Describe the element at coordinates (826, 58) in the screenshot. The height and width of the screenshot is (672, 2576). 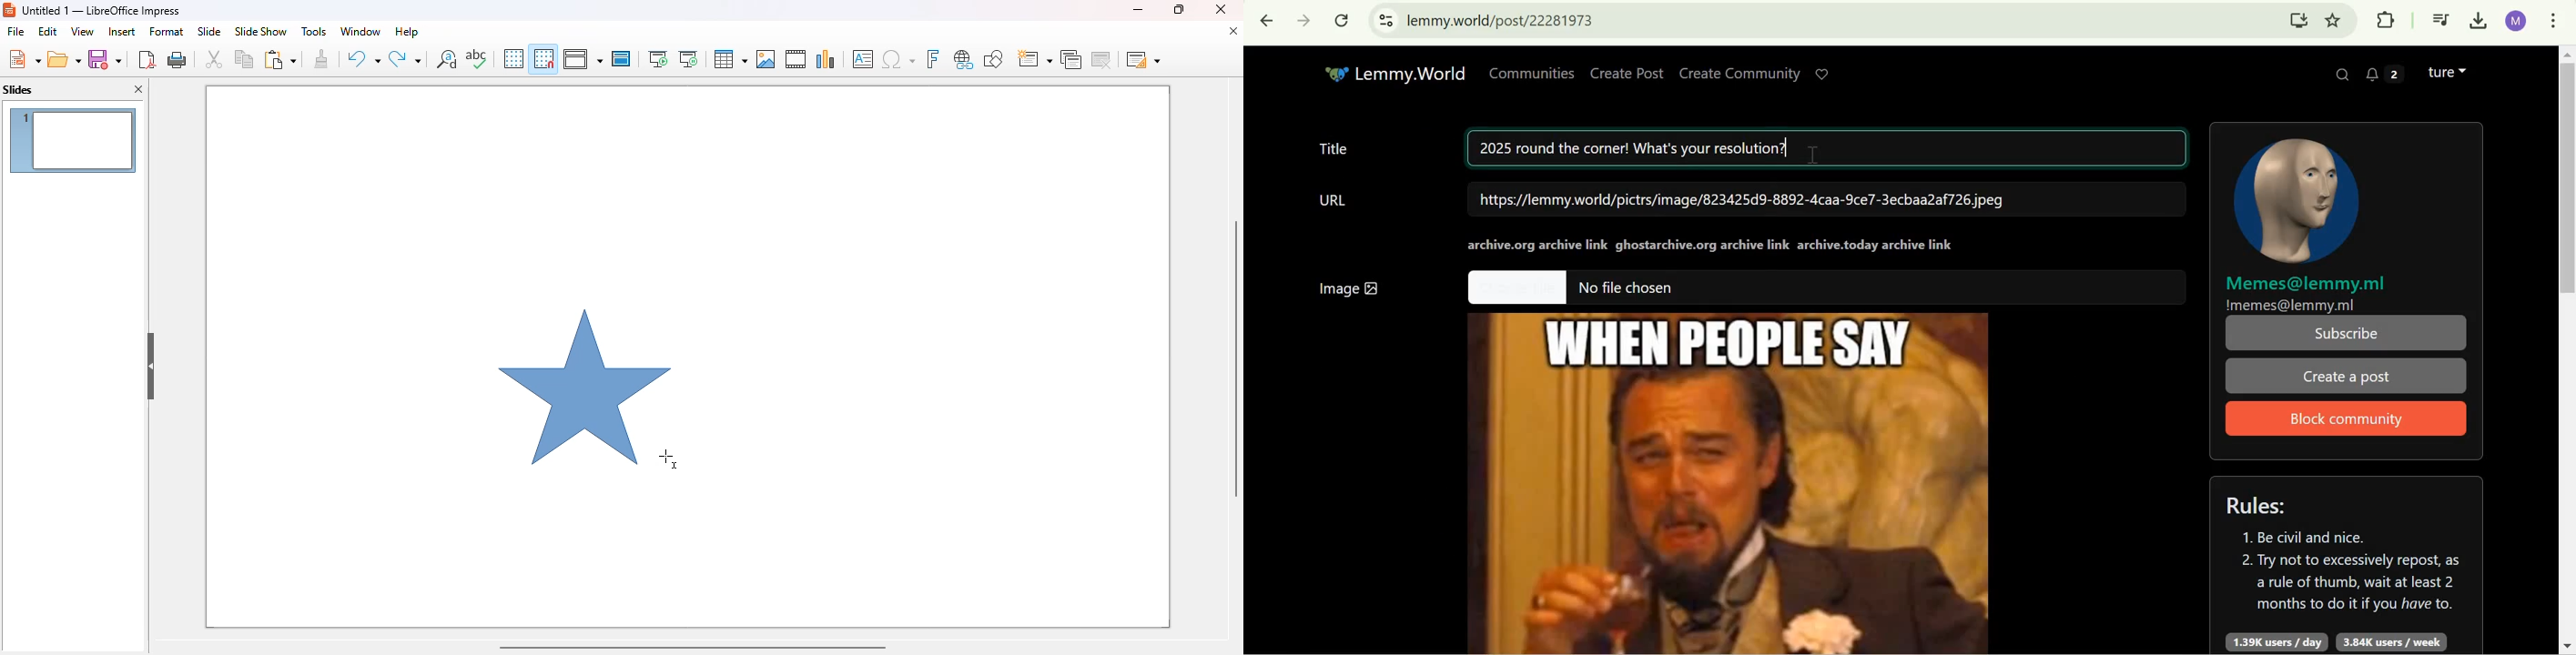
I see `insert chart` at that location.